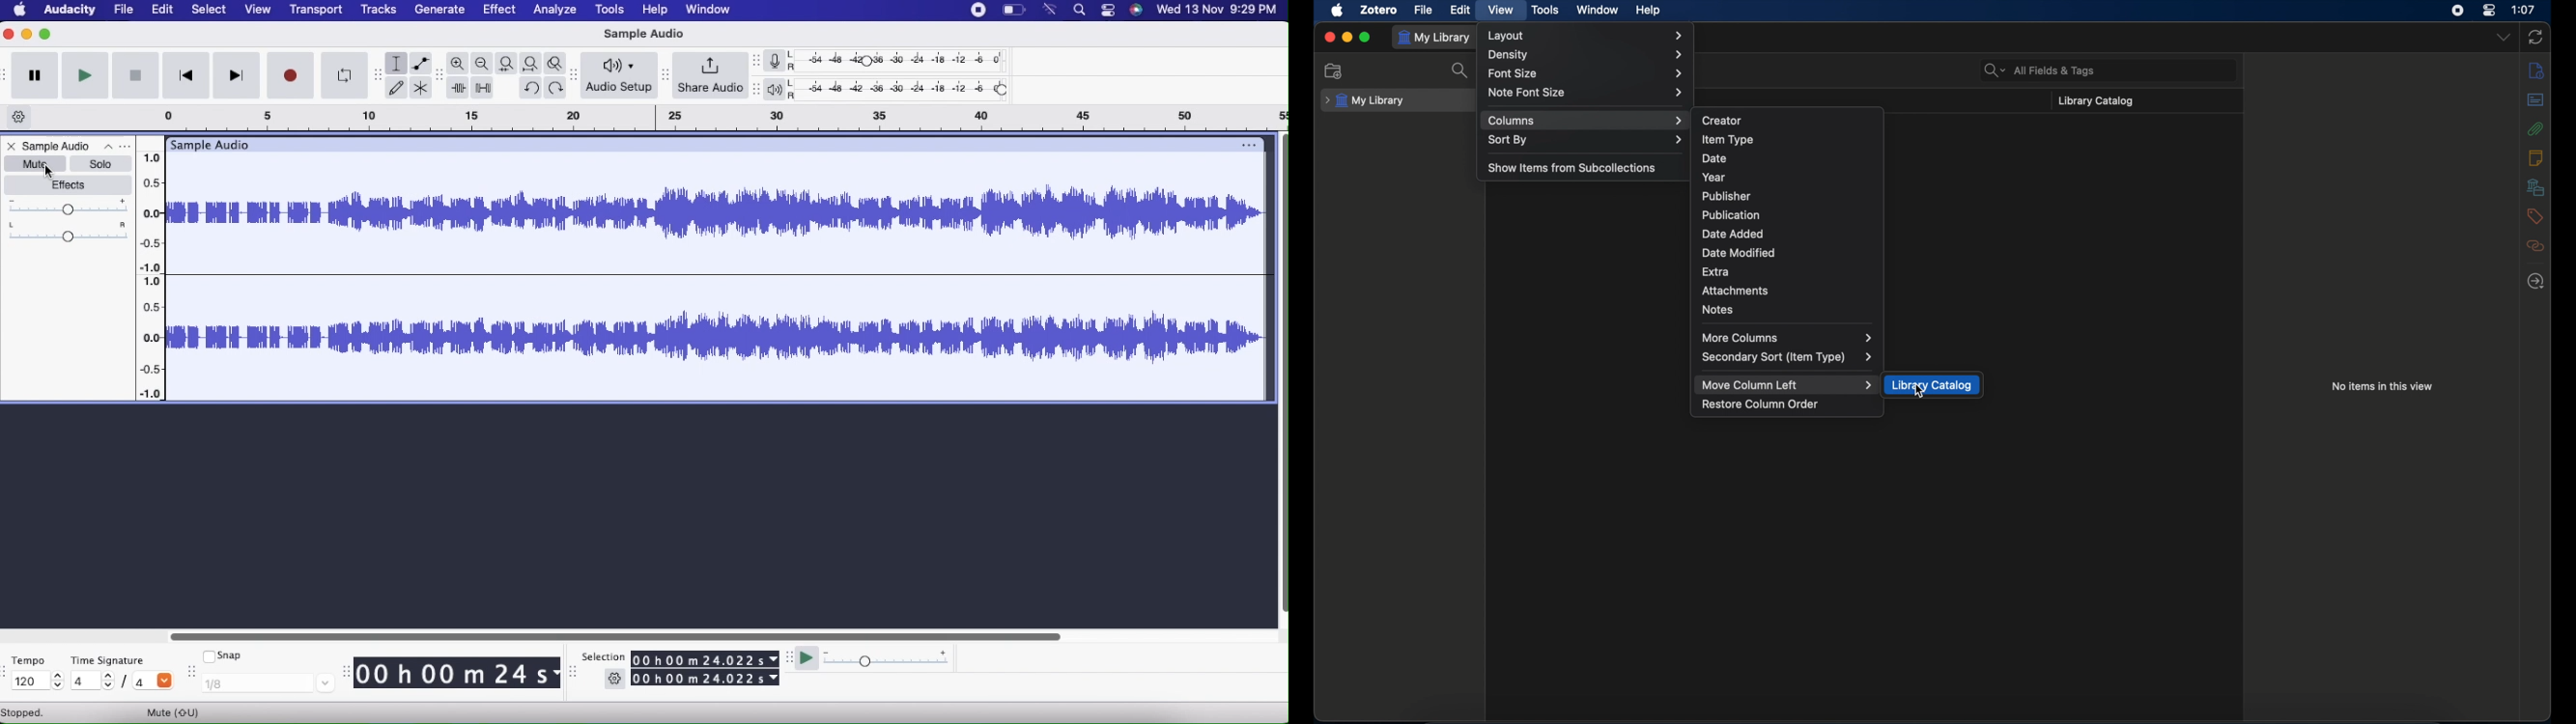 The image size is (2576, 728). Describe the element at coordinates (458, 62) in the screenshot. I see `Zoom in` at that location.